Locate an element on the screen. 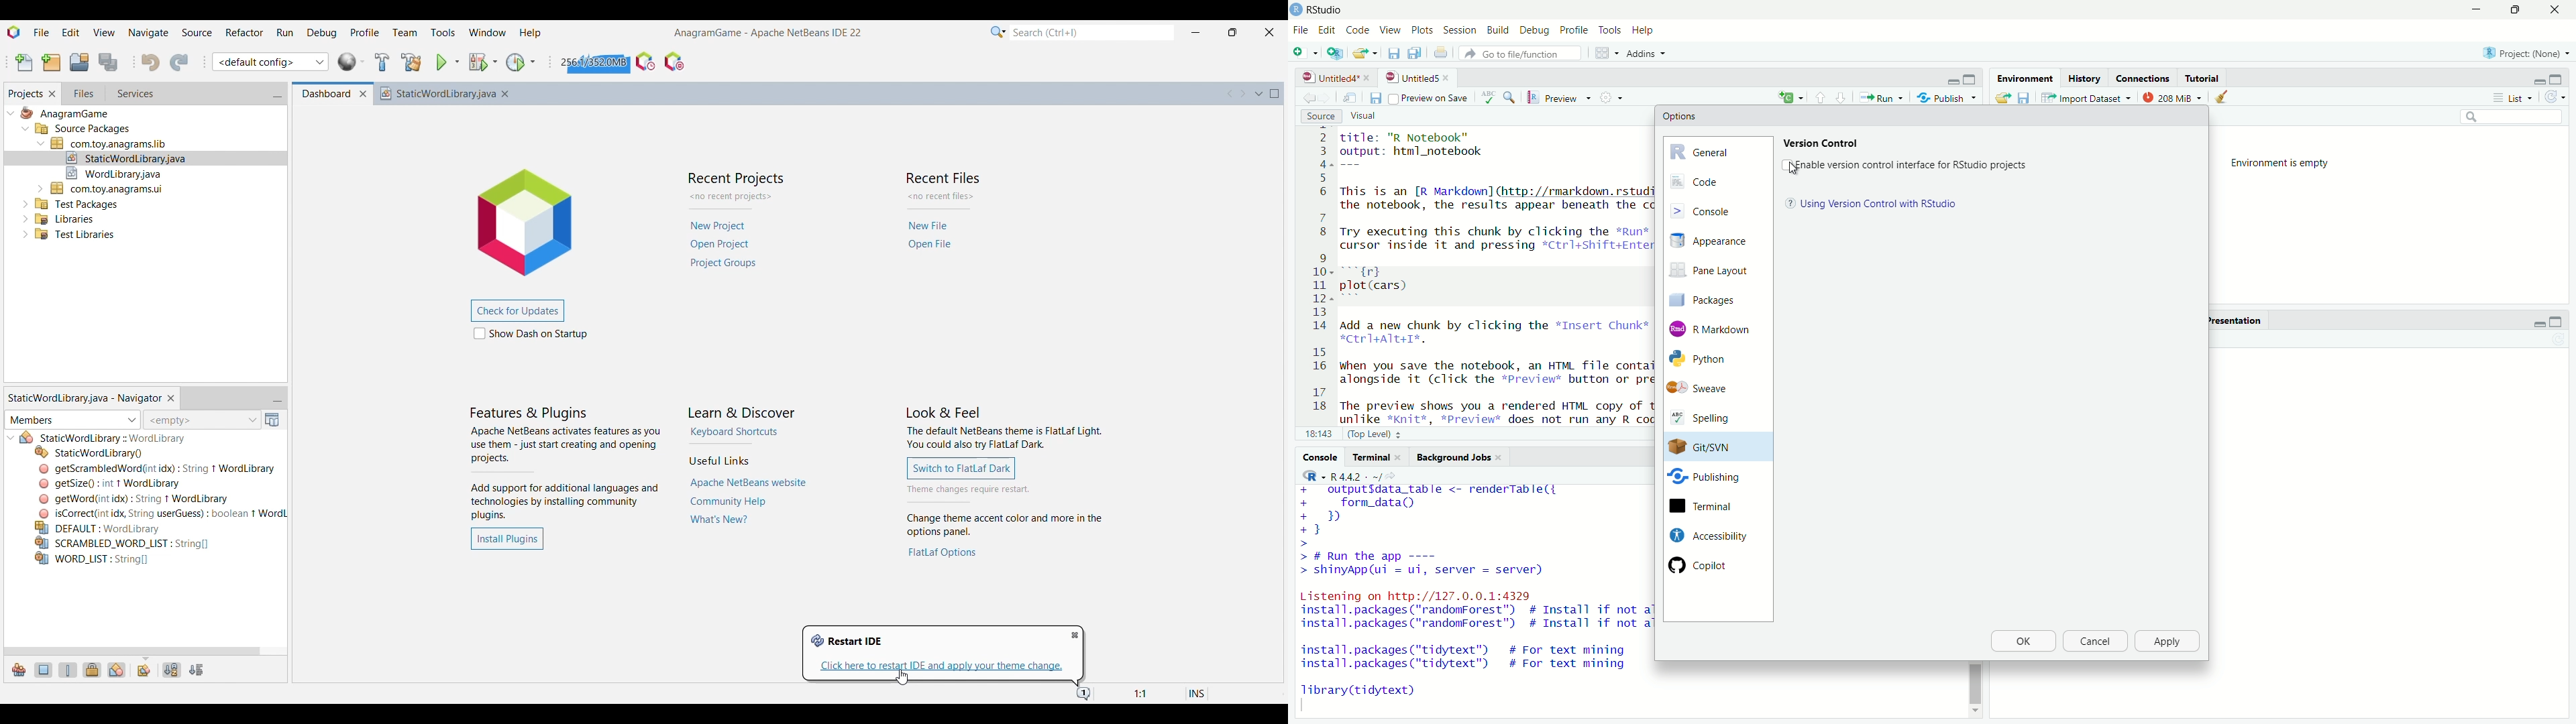 The image size is (2576, 728). minimize is located at coordinates (1953, 80).